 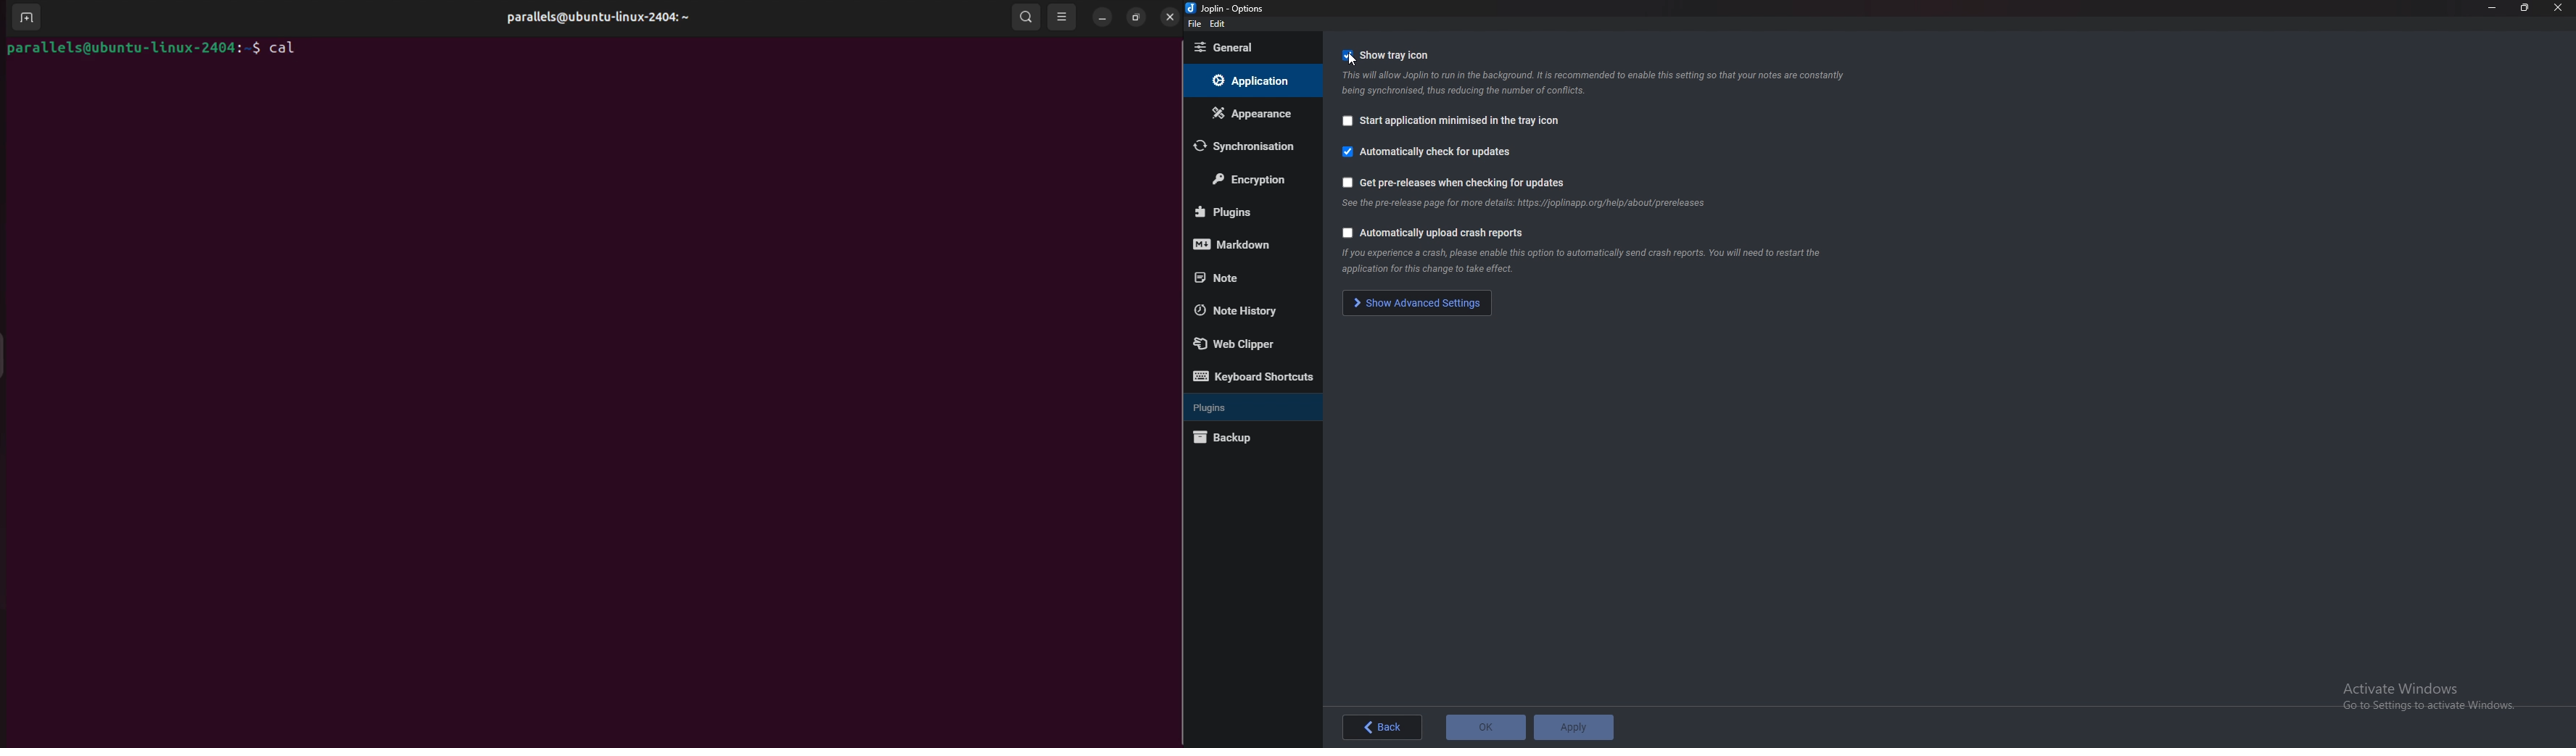 What do you see at coordinates (1242, 437) in the screenshot?
I see `Back up` at bounding box center [1242, 437].